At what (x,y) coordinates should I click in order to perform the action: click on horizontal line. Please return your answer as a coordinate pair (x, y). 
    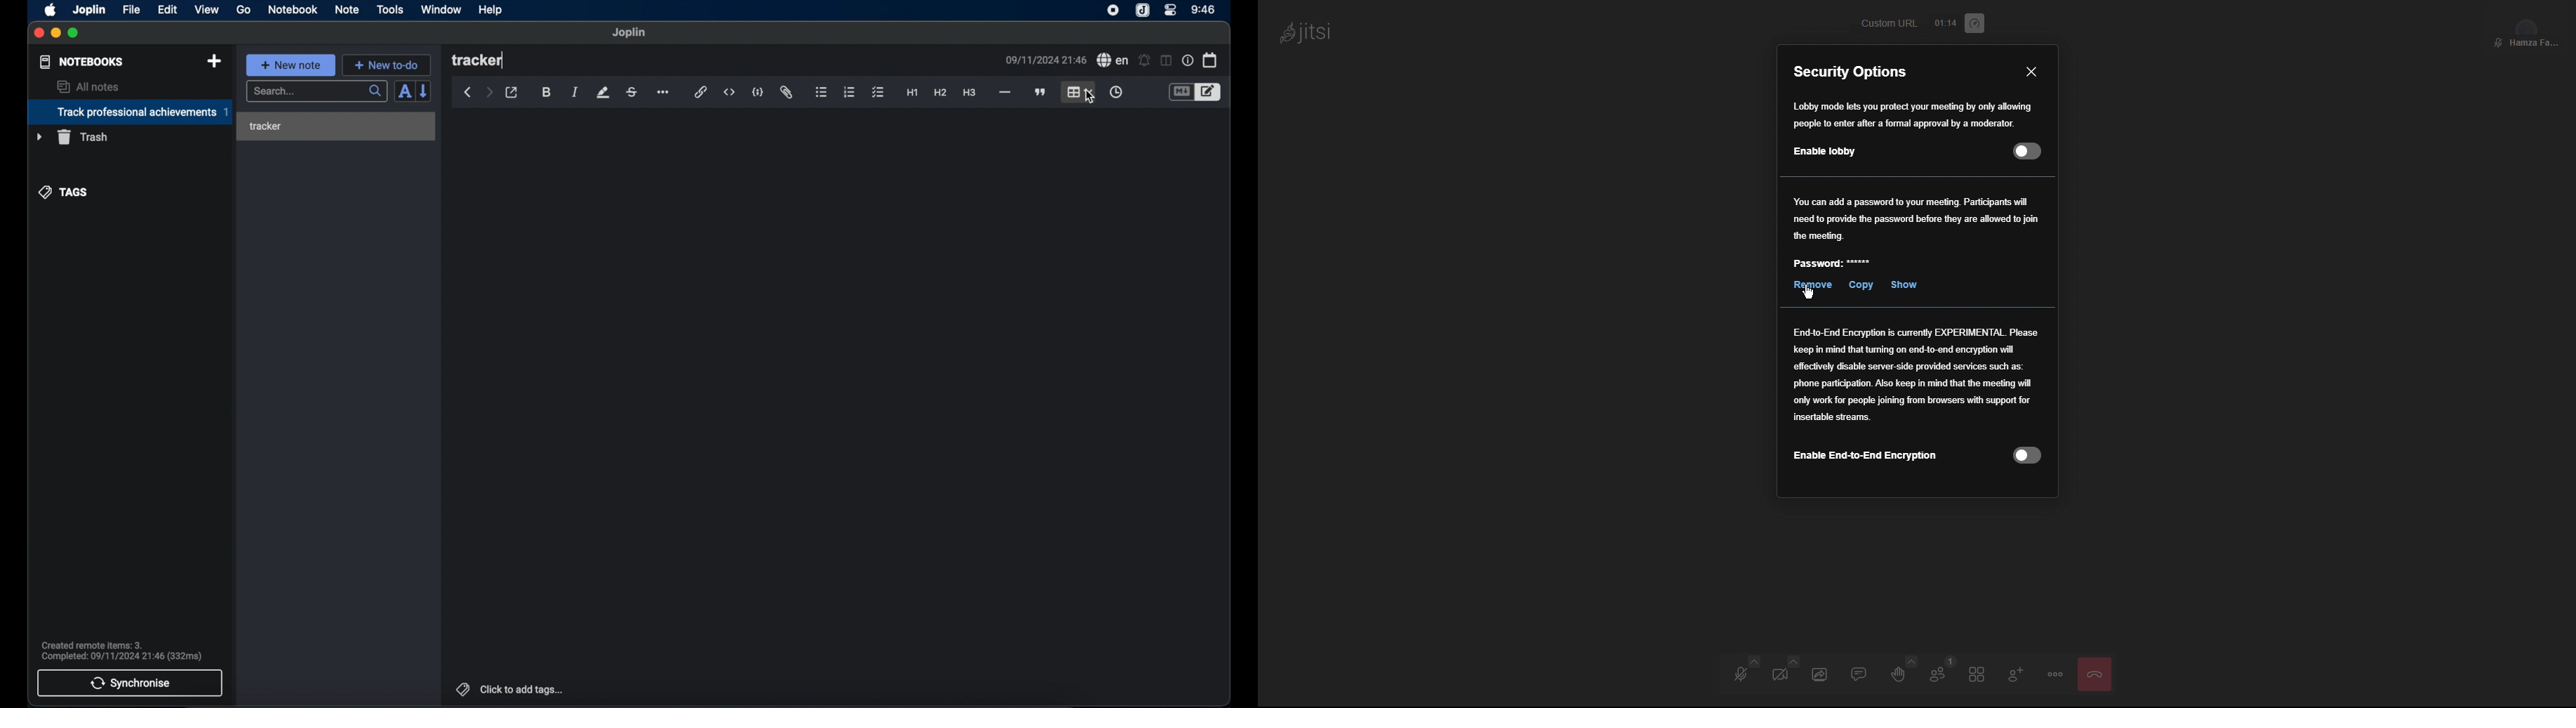
    Looking at the image, I should click on (1004, 92).